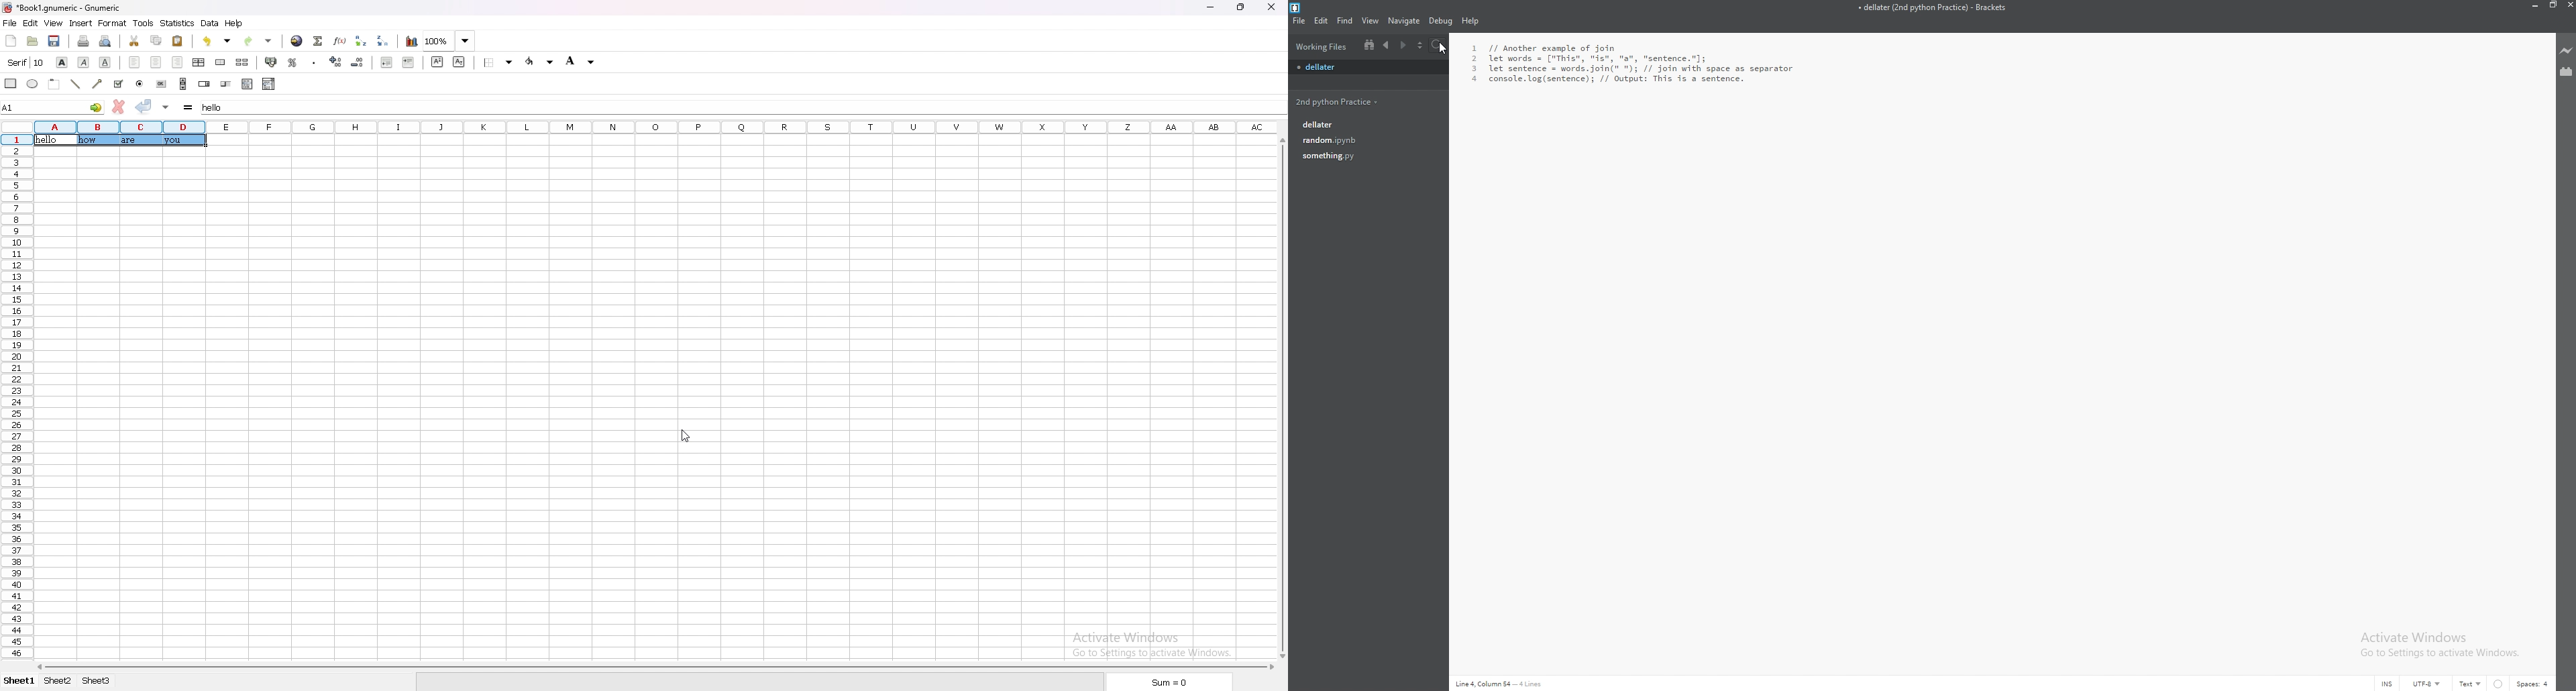 This screenshot has width=2576, height=700. Describe the element at coordinates (2535, 5) in the screenshot. I see `minimize` at that location.